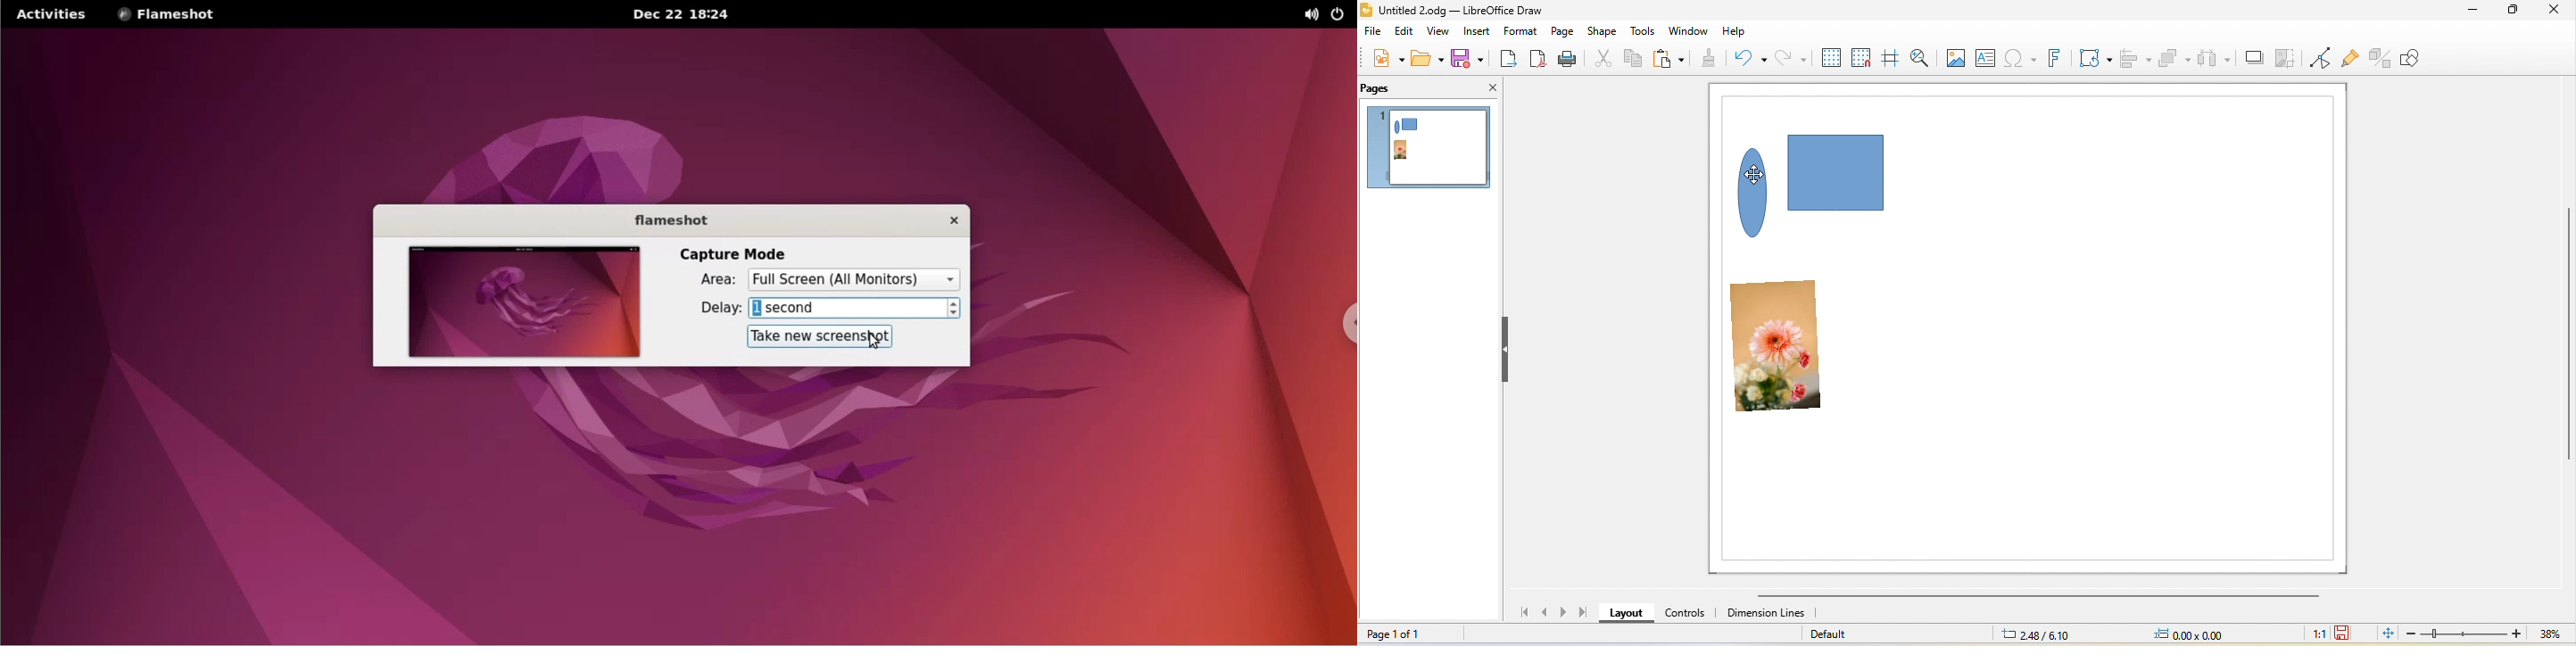  I want to click on page 1, so click(1427, 150).